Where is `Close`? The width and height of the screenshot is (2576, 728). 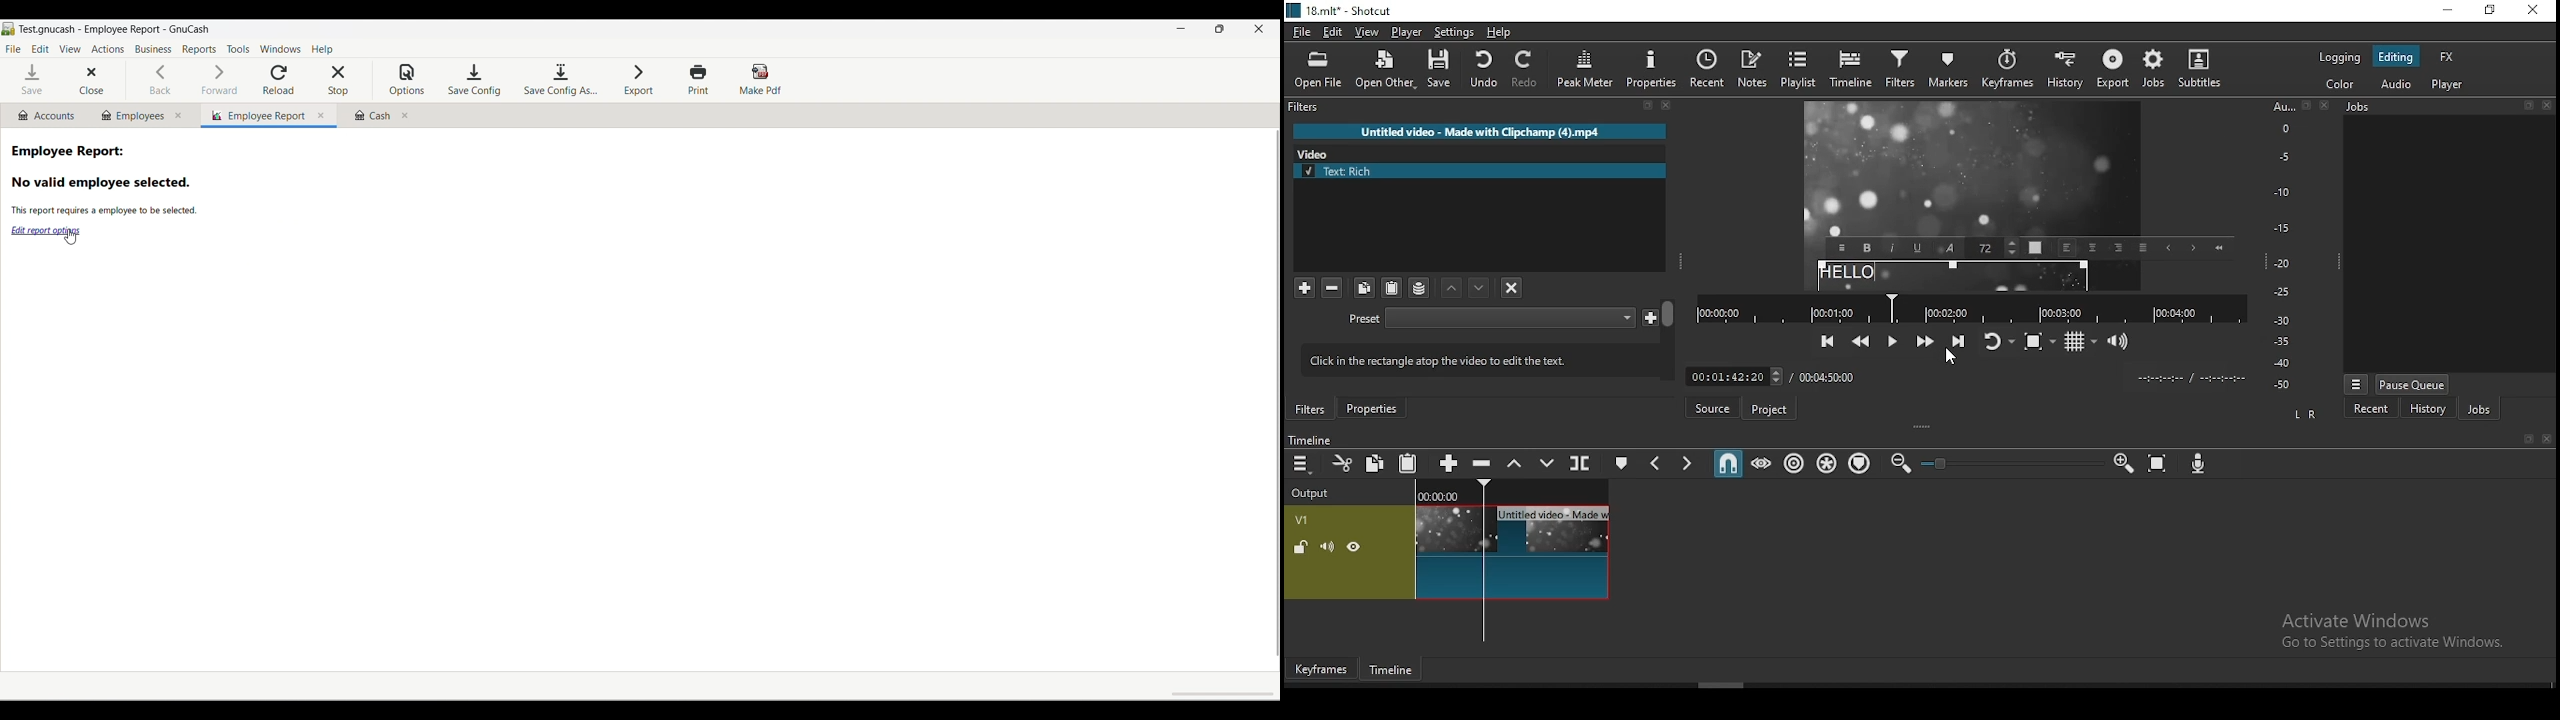 Close is located at coordinates (1667, 105).